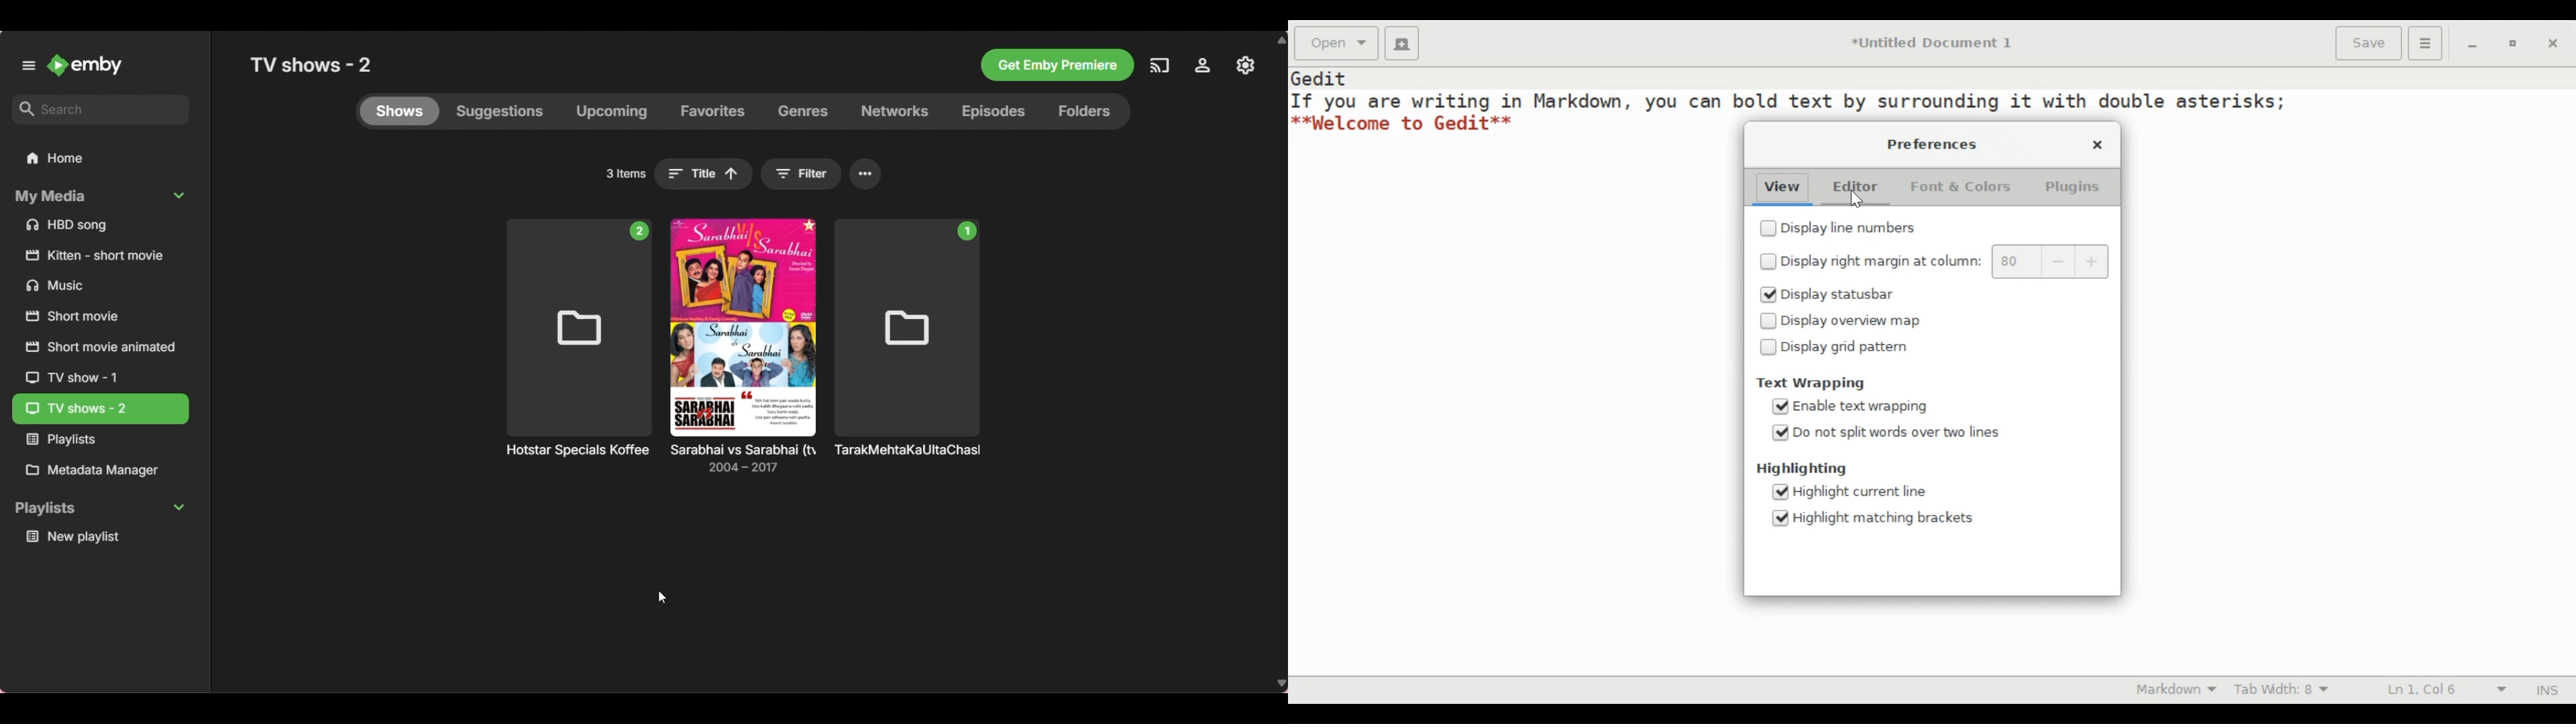  What do you see at coordinates (1246, 64) in the screenshot?
I see `` at bounding box center [1246, 64].